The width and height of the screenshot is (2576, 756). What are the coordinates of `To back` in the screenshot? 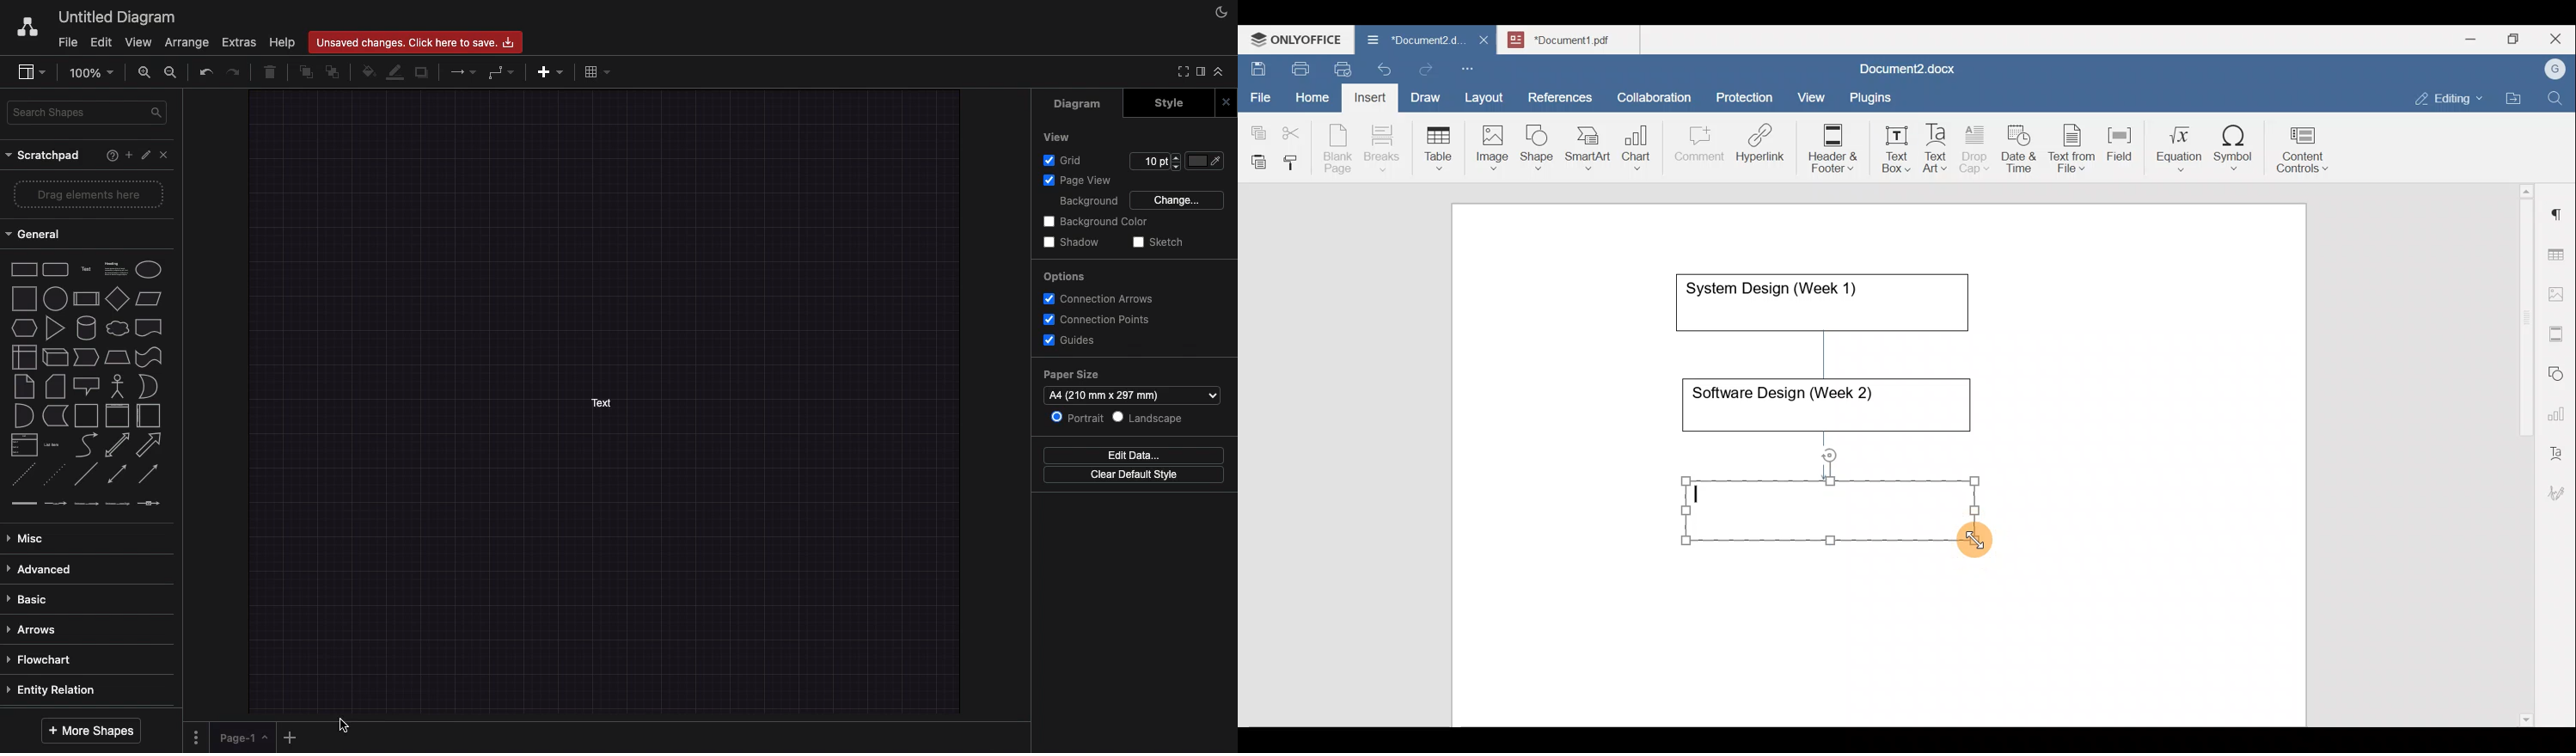 It's located at (333, 73).